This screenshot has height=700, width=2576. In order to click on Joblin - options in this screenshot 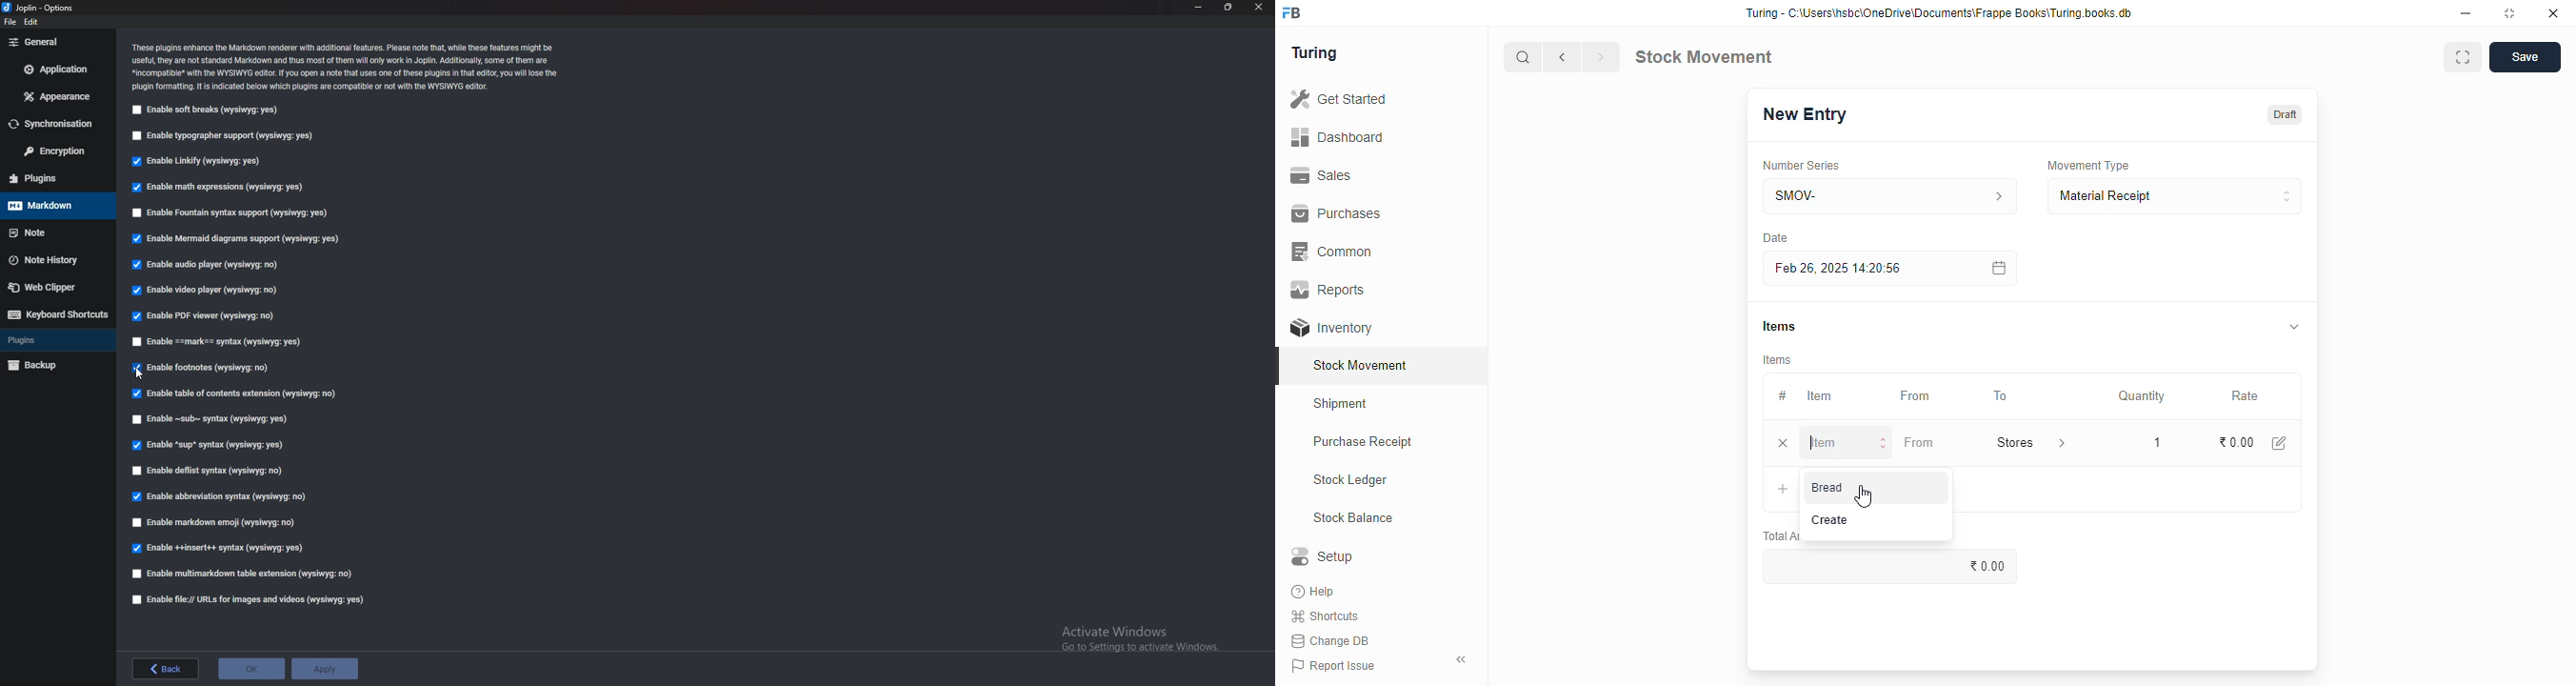, I will do `click(41, 9)`.